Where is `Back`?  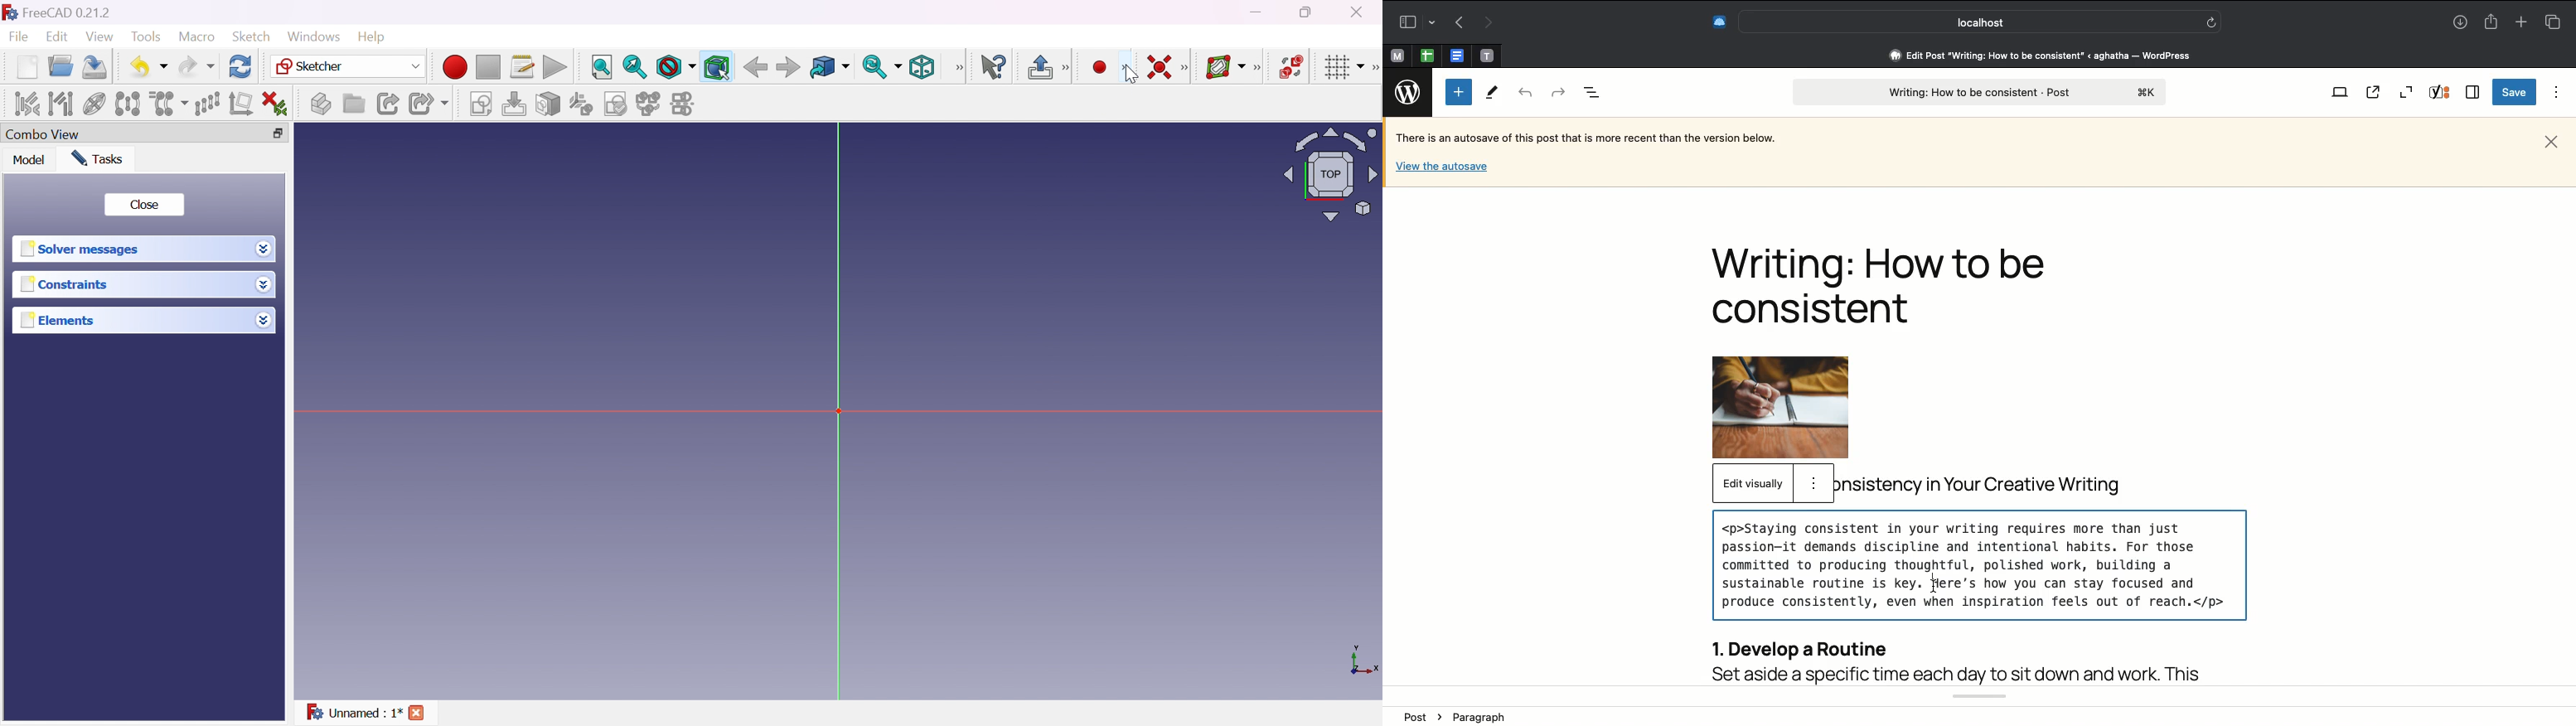
Back is located at coordinates (756, 68).